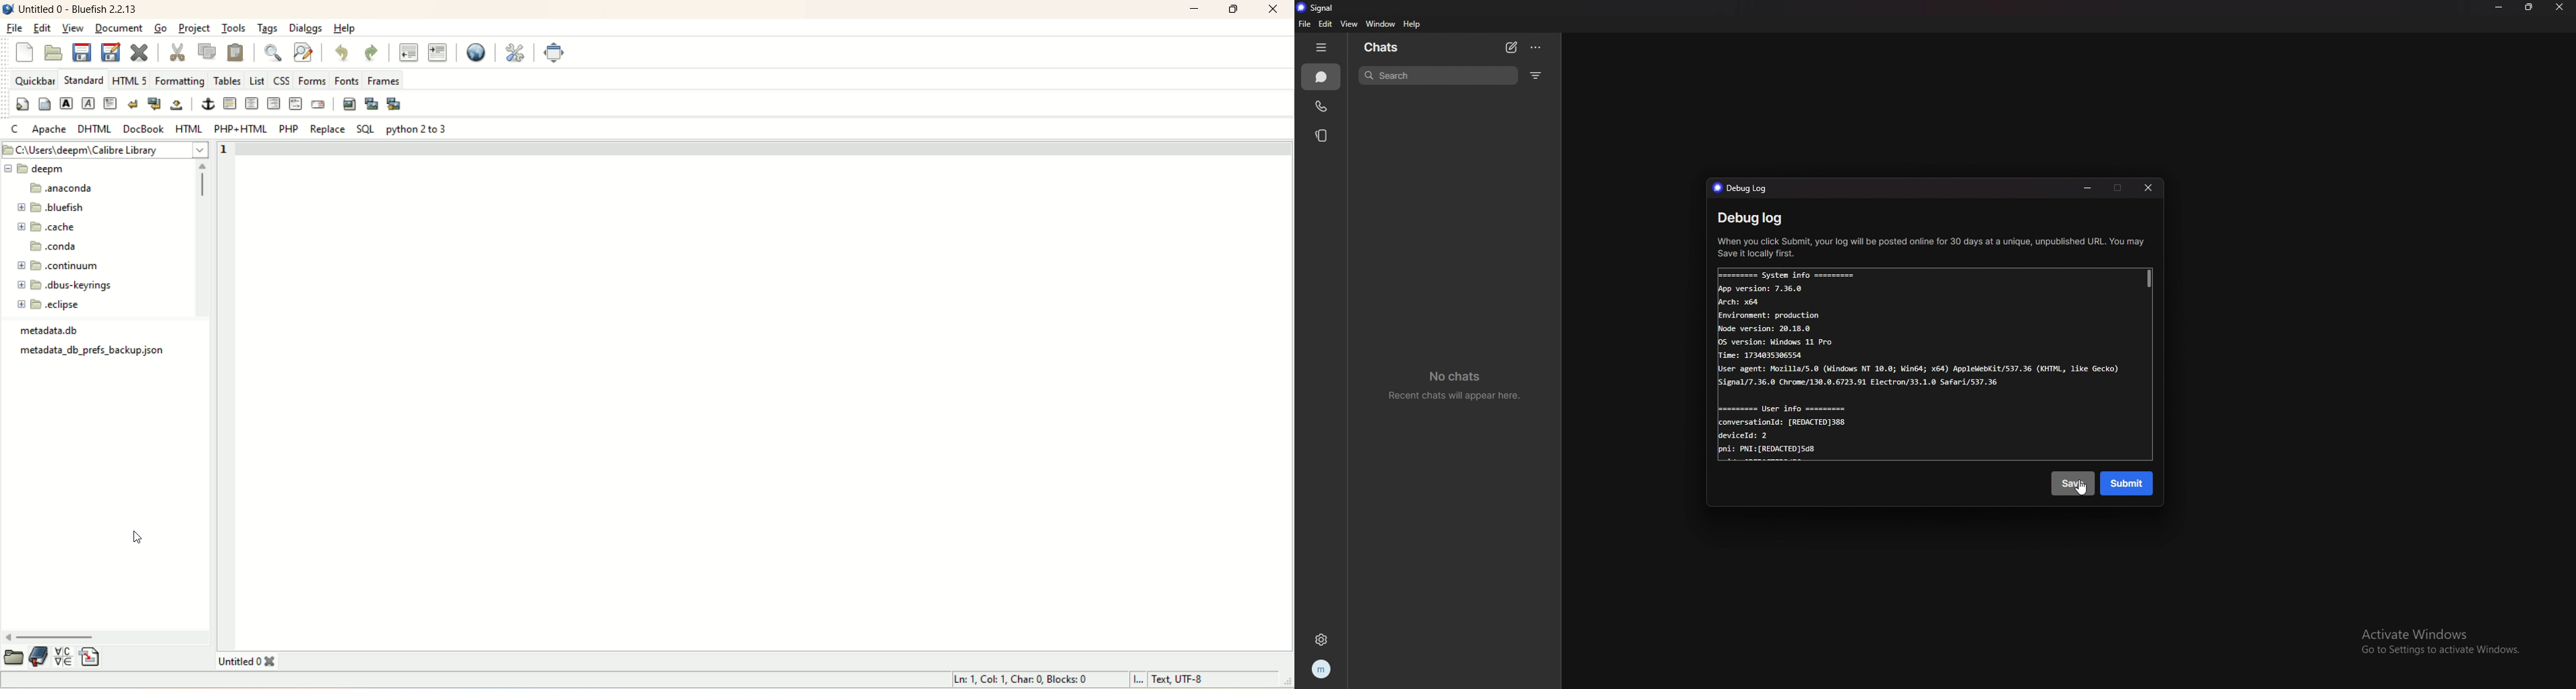 The width and height of the screenshot is (2576, 700). I want to click on resize, so click(2529, 6).